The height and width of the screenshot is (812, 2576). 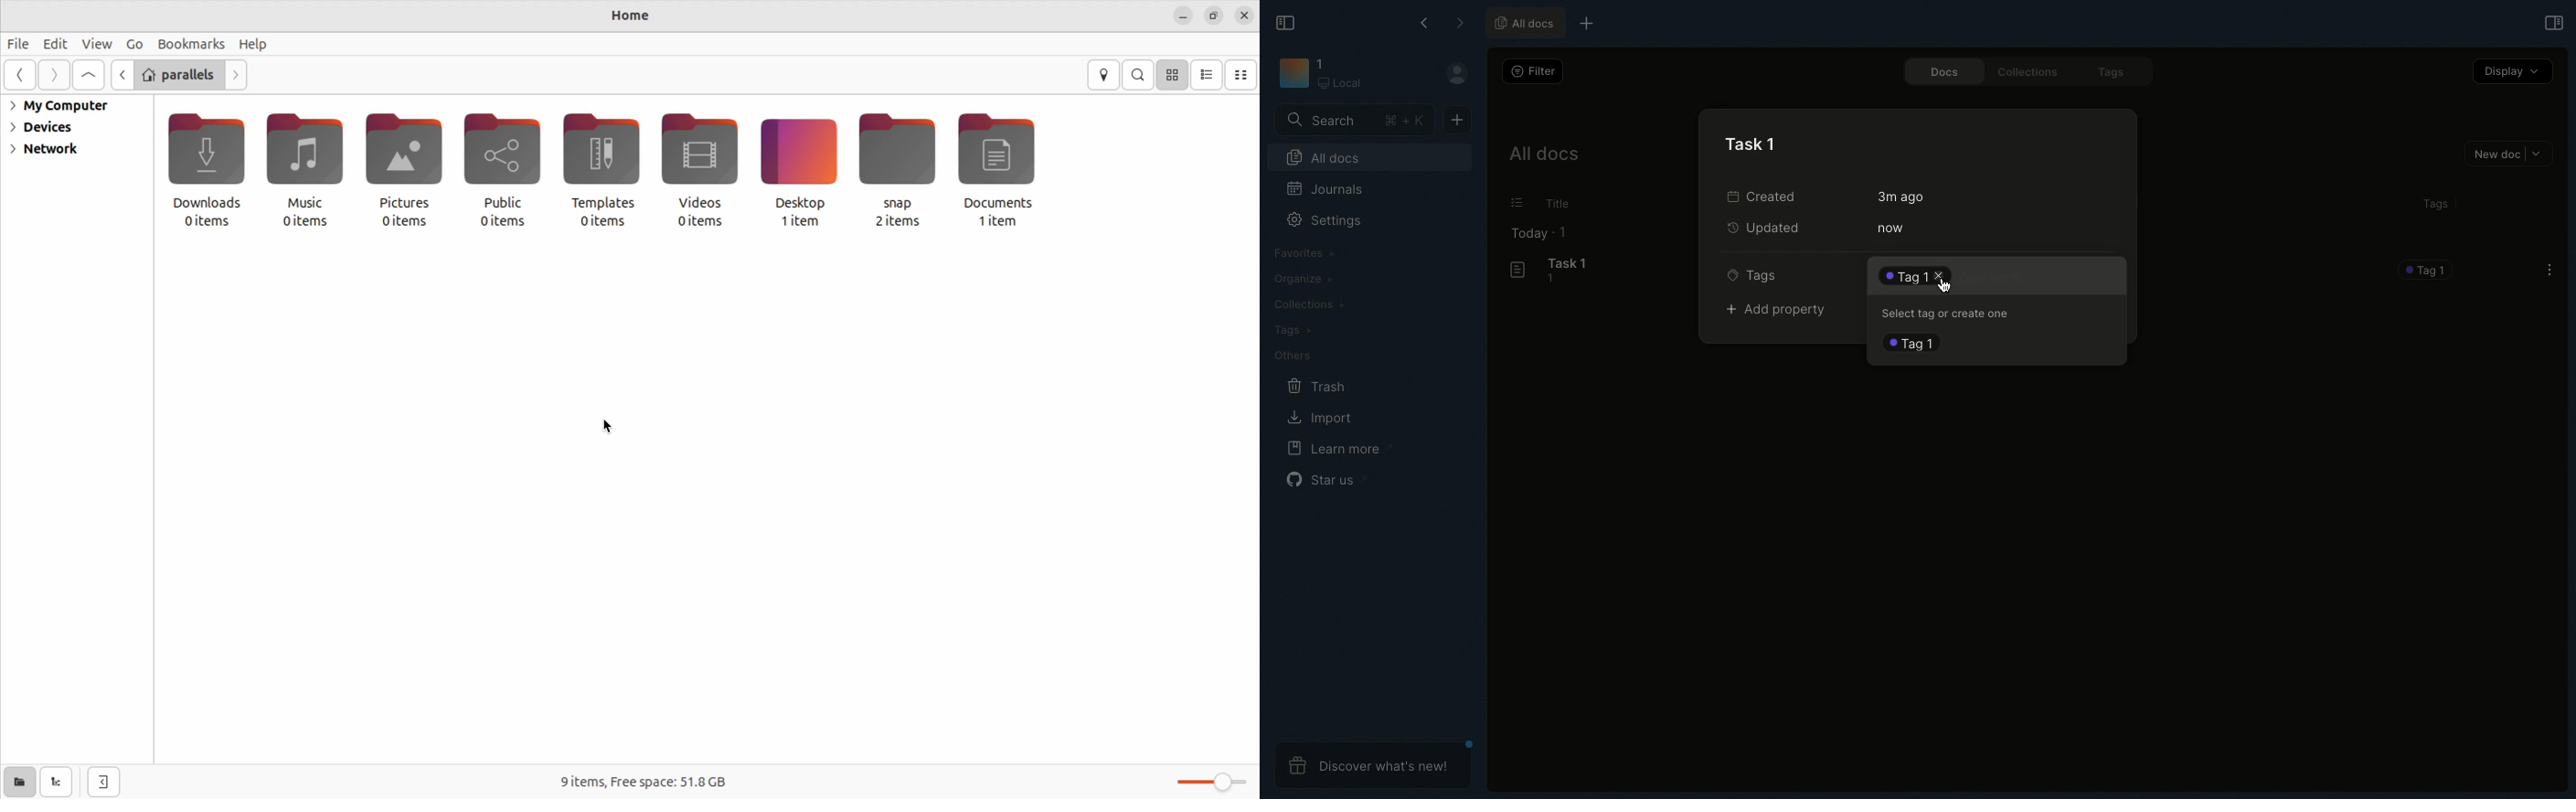 I want to click on Expand sidebar, so click(x=2553, y=22).